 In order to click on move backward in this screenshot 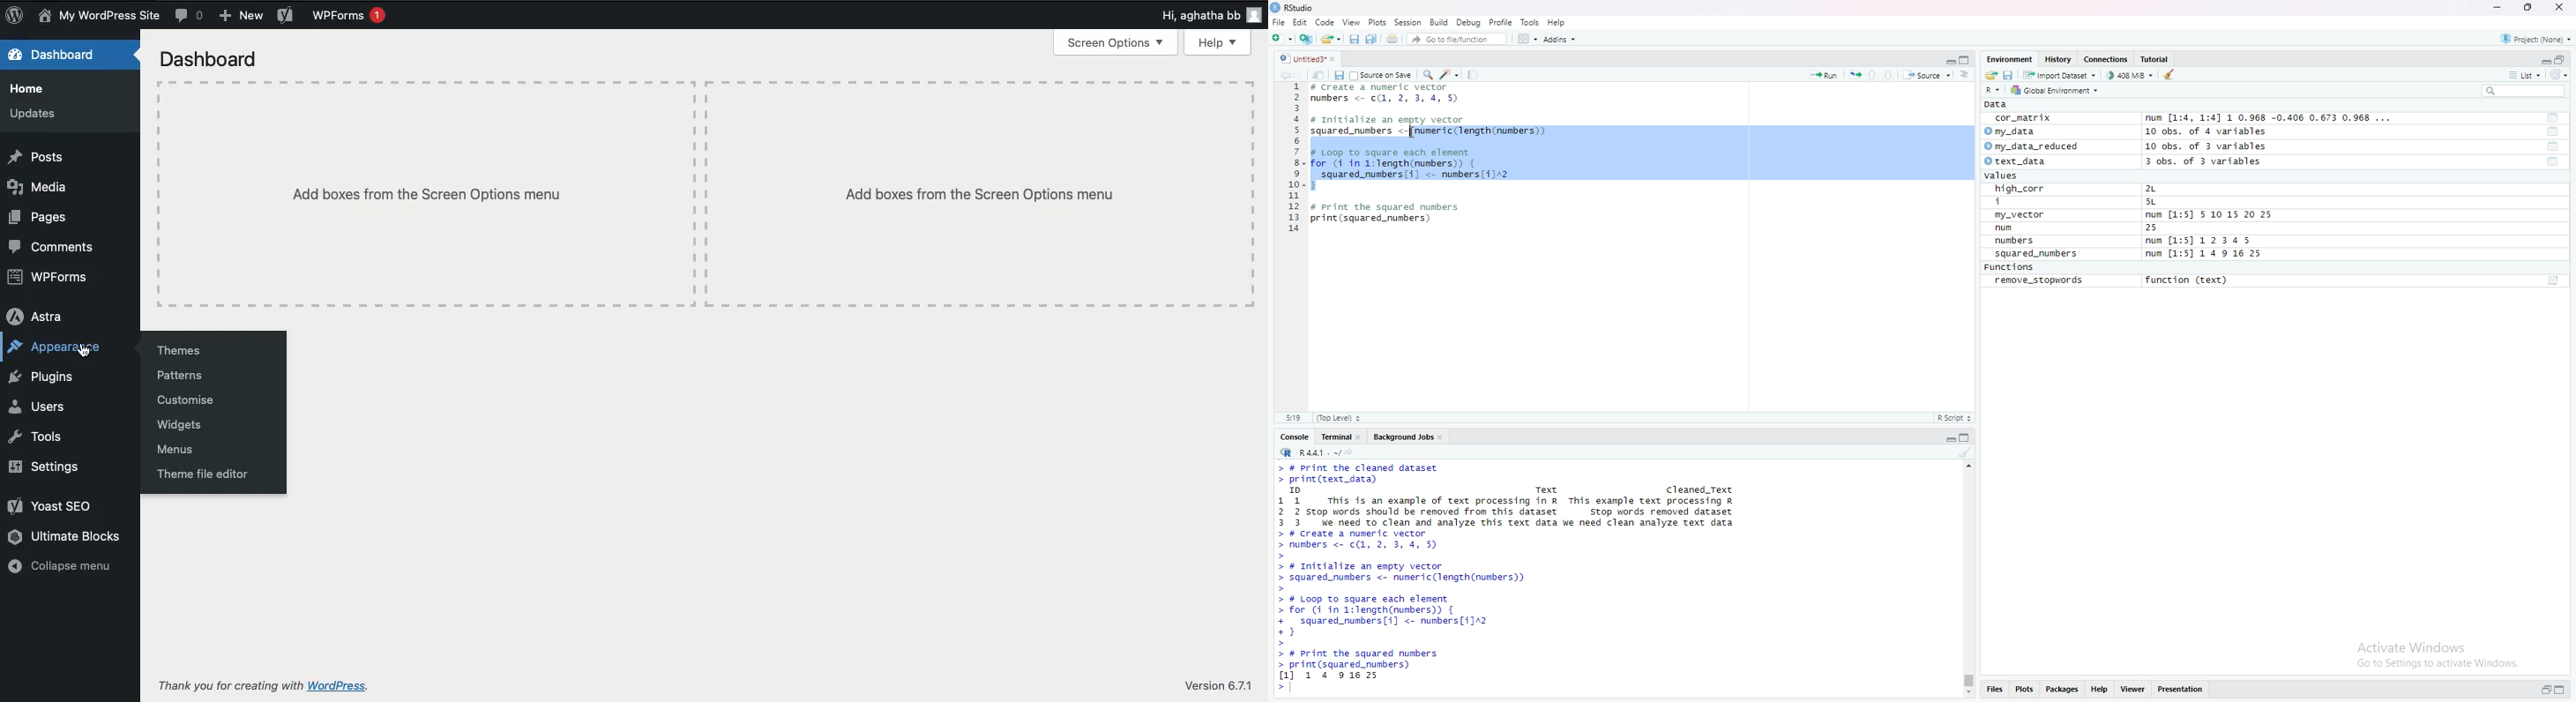, I will do `click(1285, 74)`.